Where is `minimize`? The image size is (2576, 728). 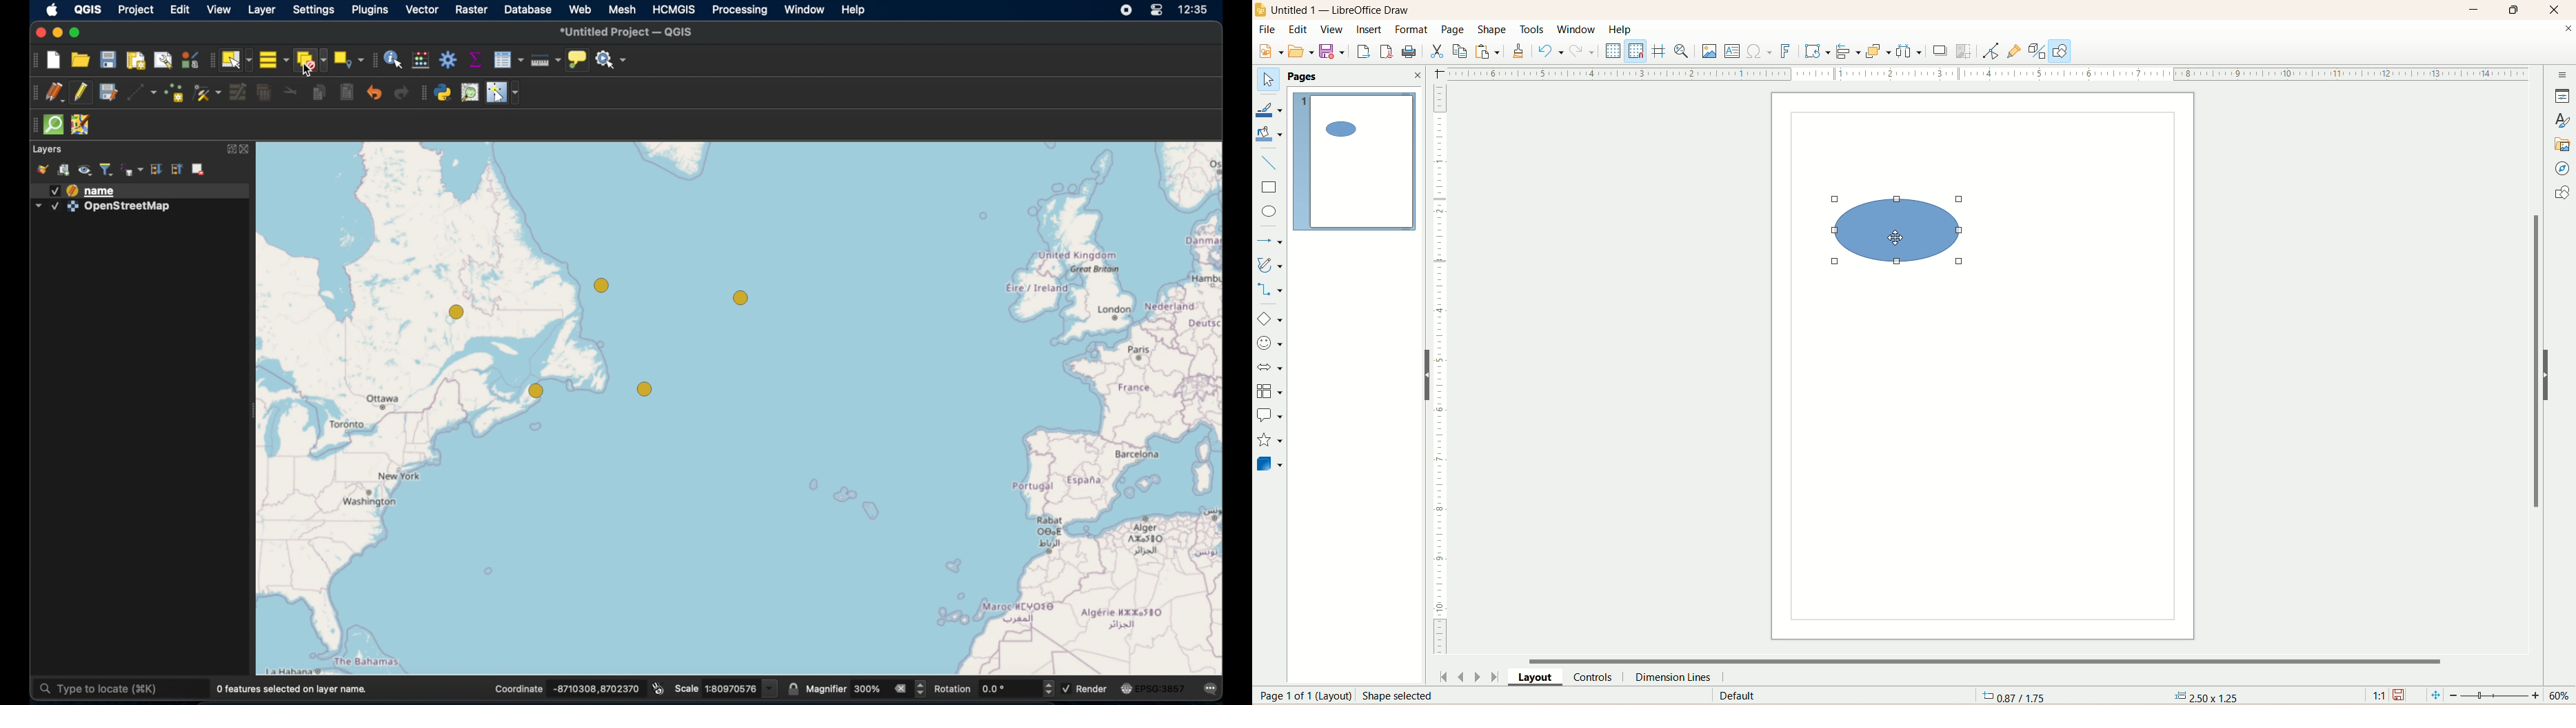
minimize is located at coordinates (58, 33).